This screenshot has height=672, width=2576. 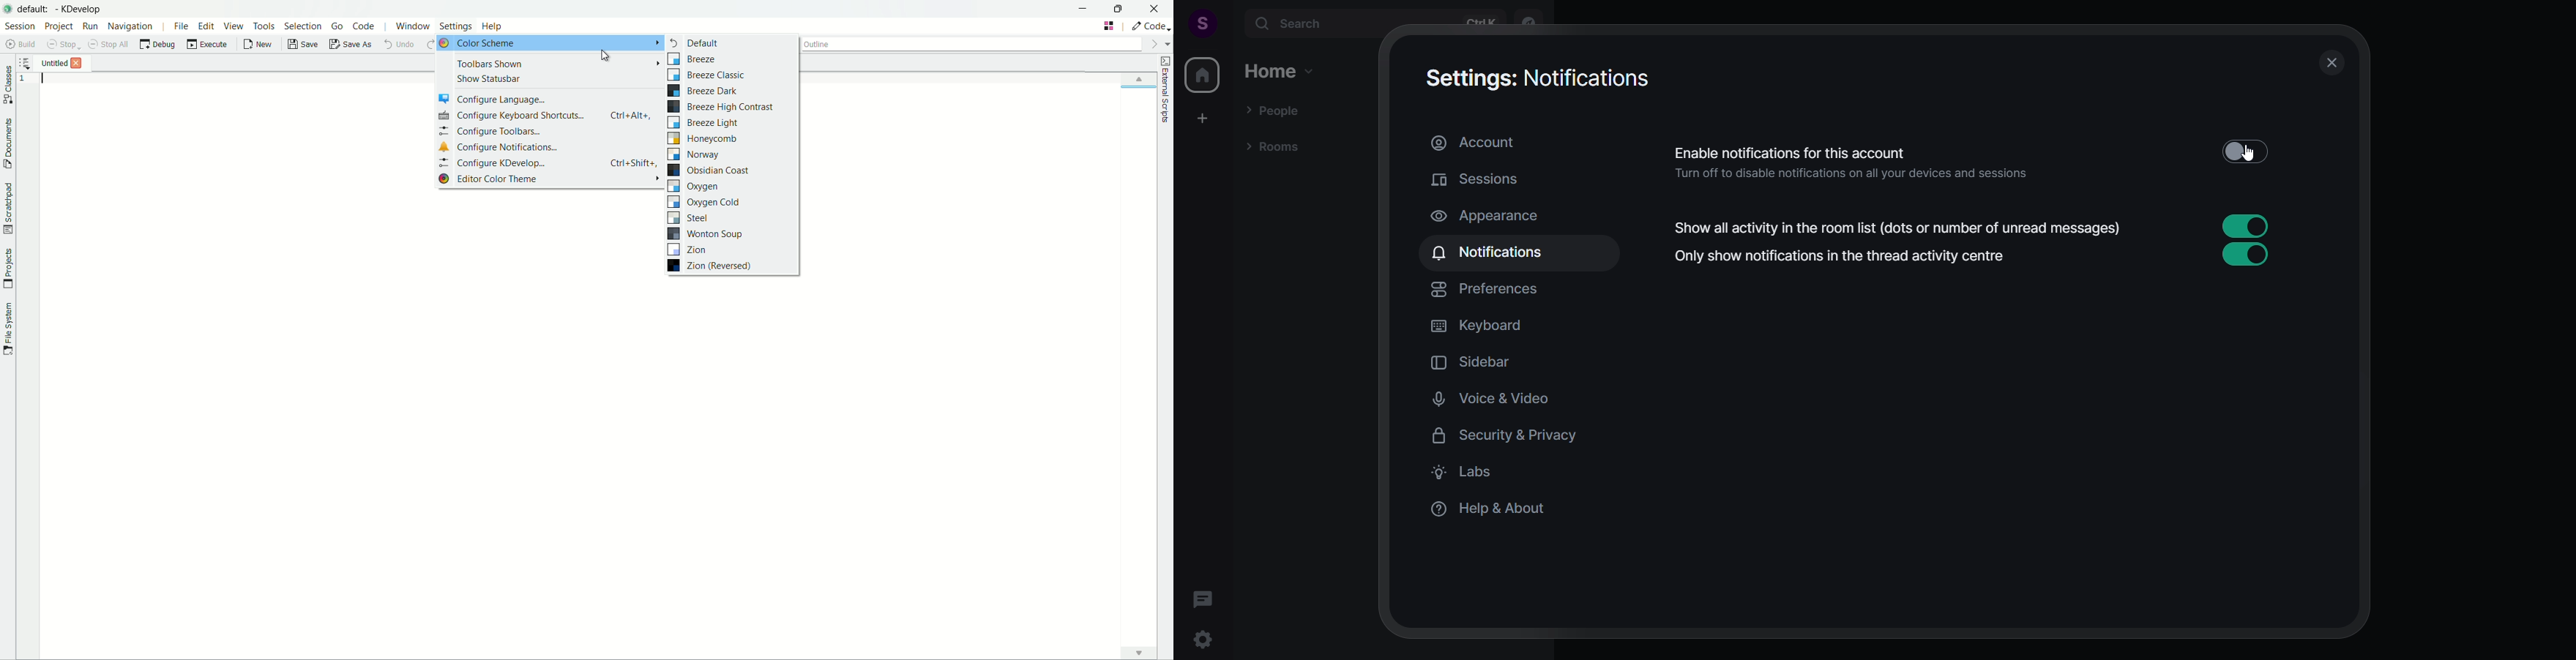 I want to click on oxygen cold, so click(x=705, y=202).